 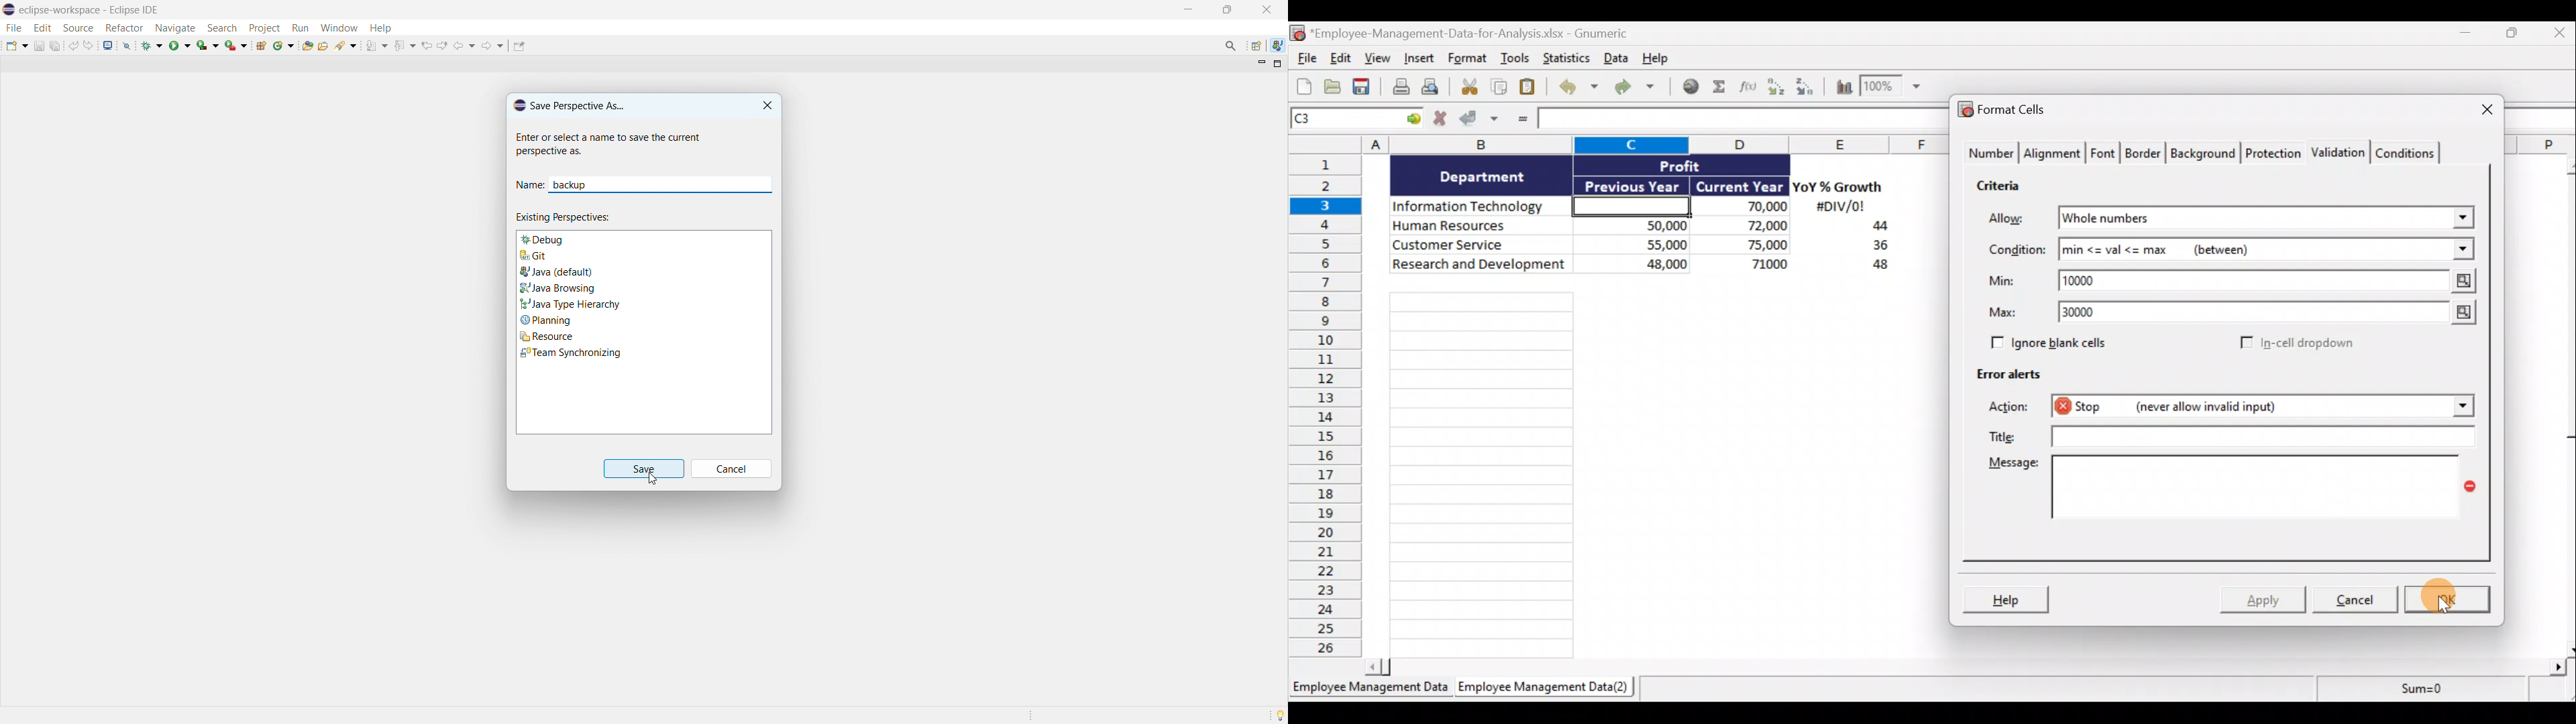 I want to click on Help, so click(x=2008, y=598).